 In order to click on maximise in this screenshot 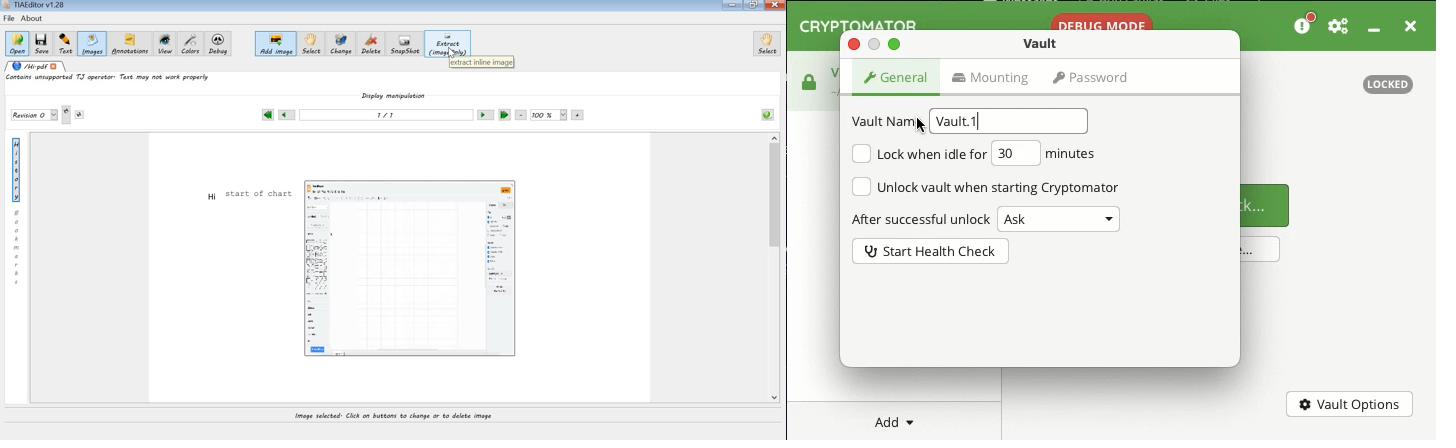, I will do `click(894, 44)`.